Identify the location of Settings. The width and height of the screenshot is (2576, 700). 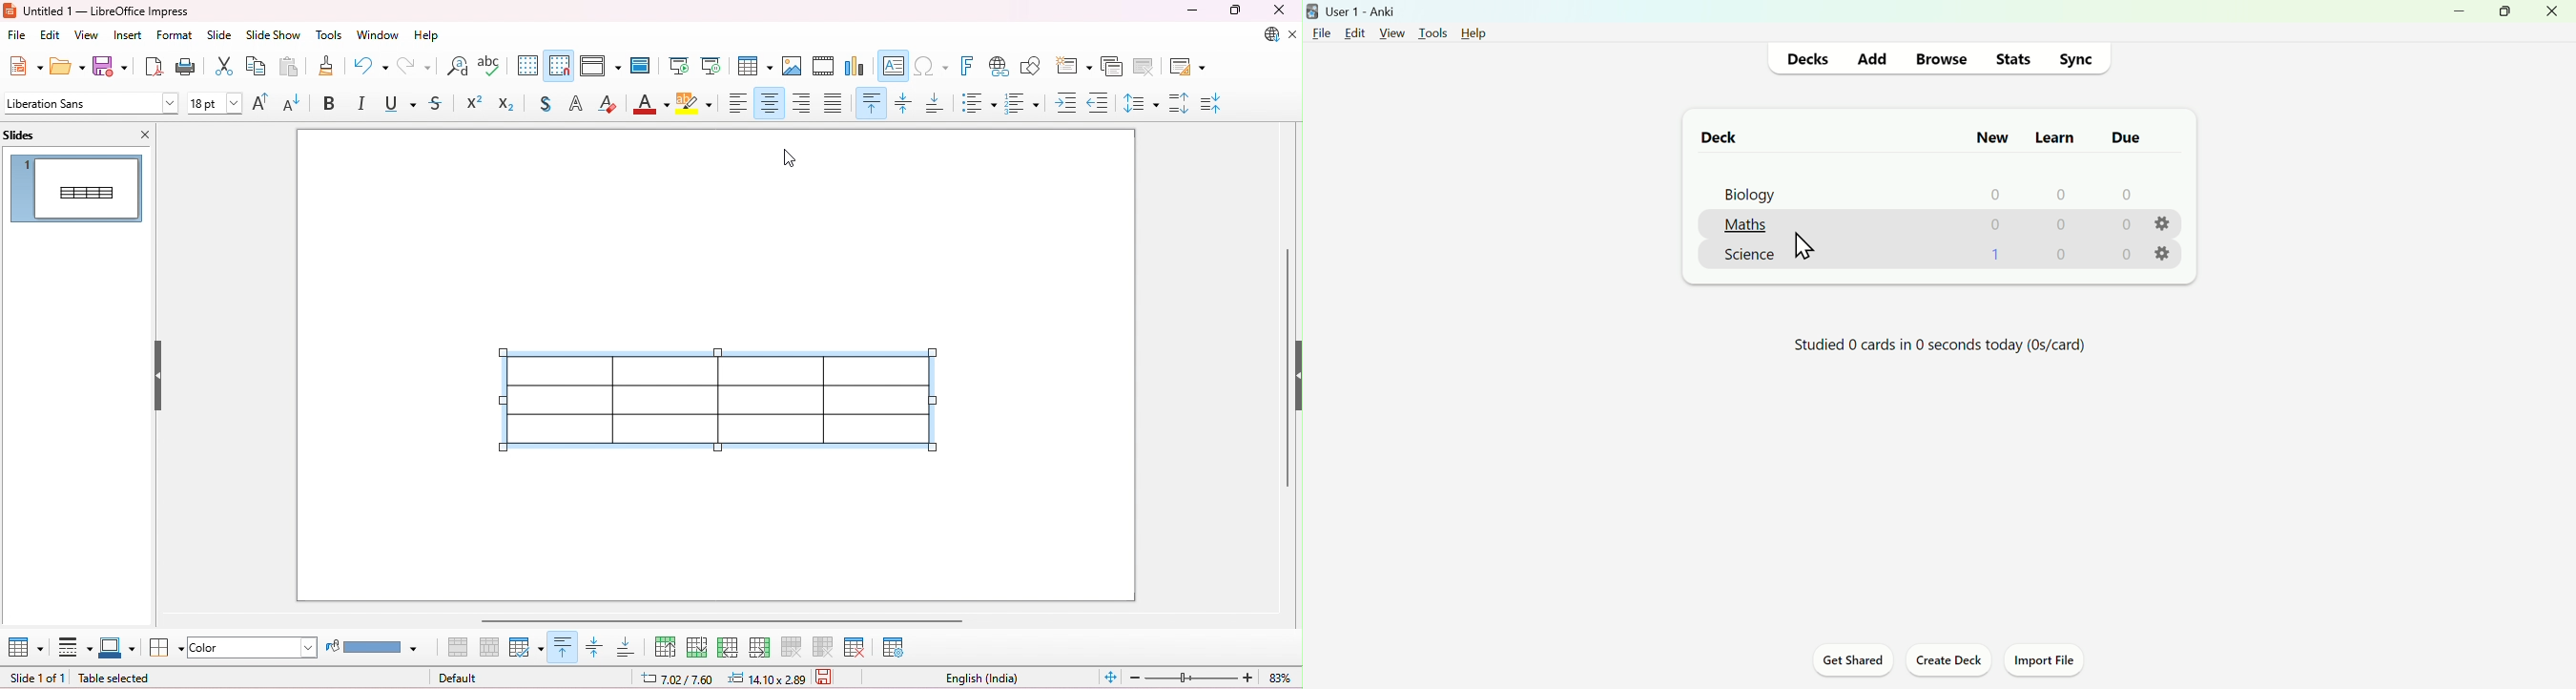
(2166, 254).